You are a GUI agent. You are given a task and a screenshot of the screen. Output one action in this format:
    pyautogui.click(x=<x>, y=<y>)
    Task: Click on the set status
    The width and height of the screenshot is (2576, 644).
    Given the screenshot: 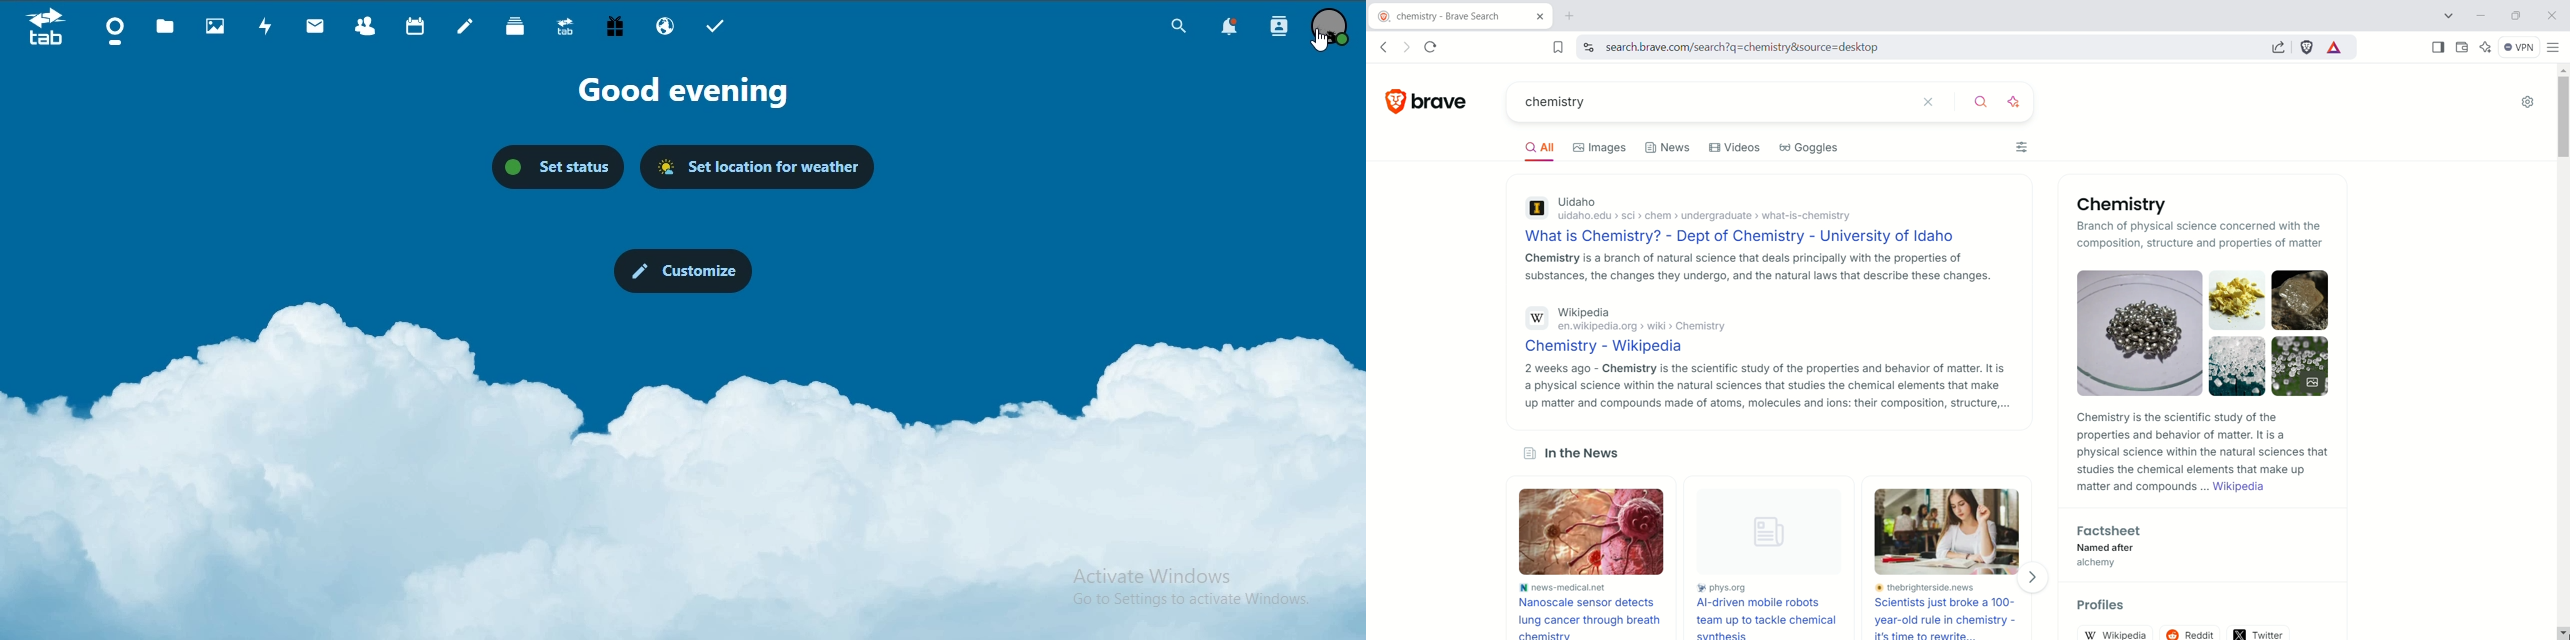 What is the action you would take?
    pyautogui.click(x=555, y=168)
    